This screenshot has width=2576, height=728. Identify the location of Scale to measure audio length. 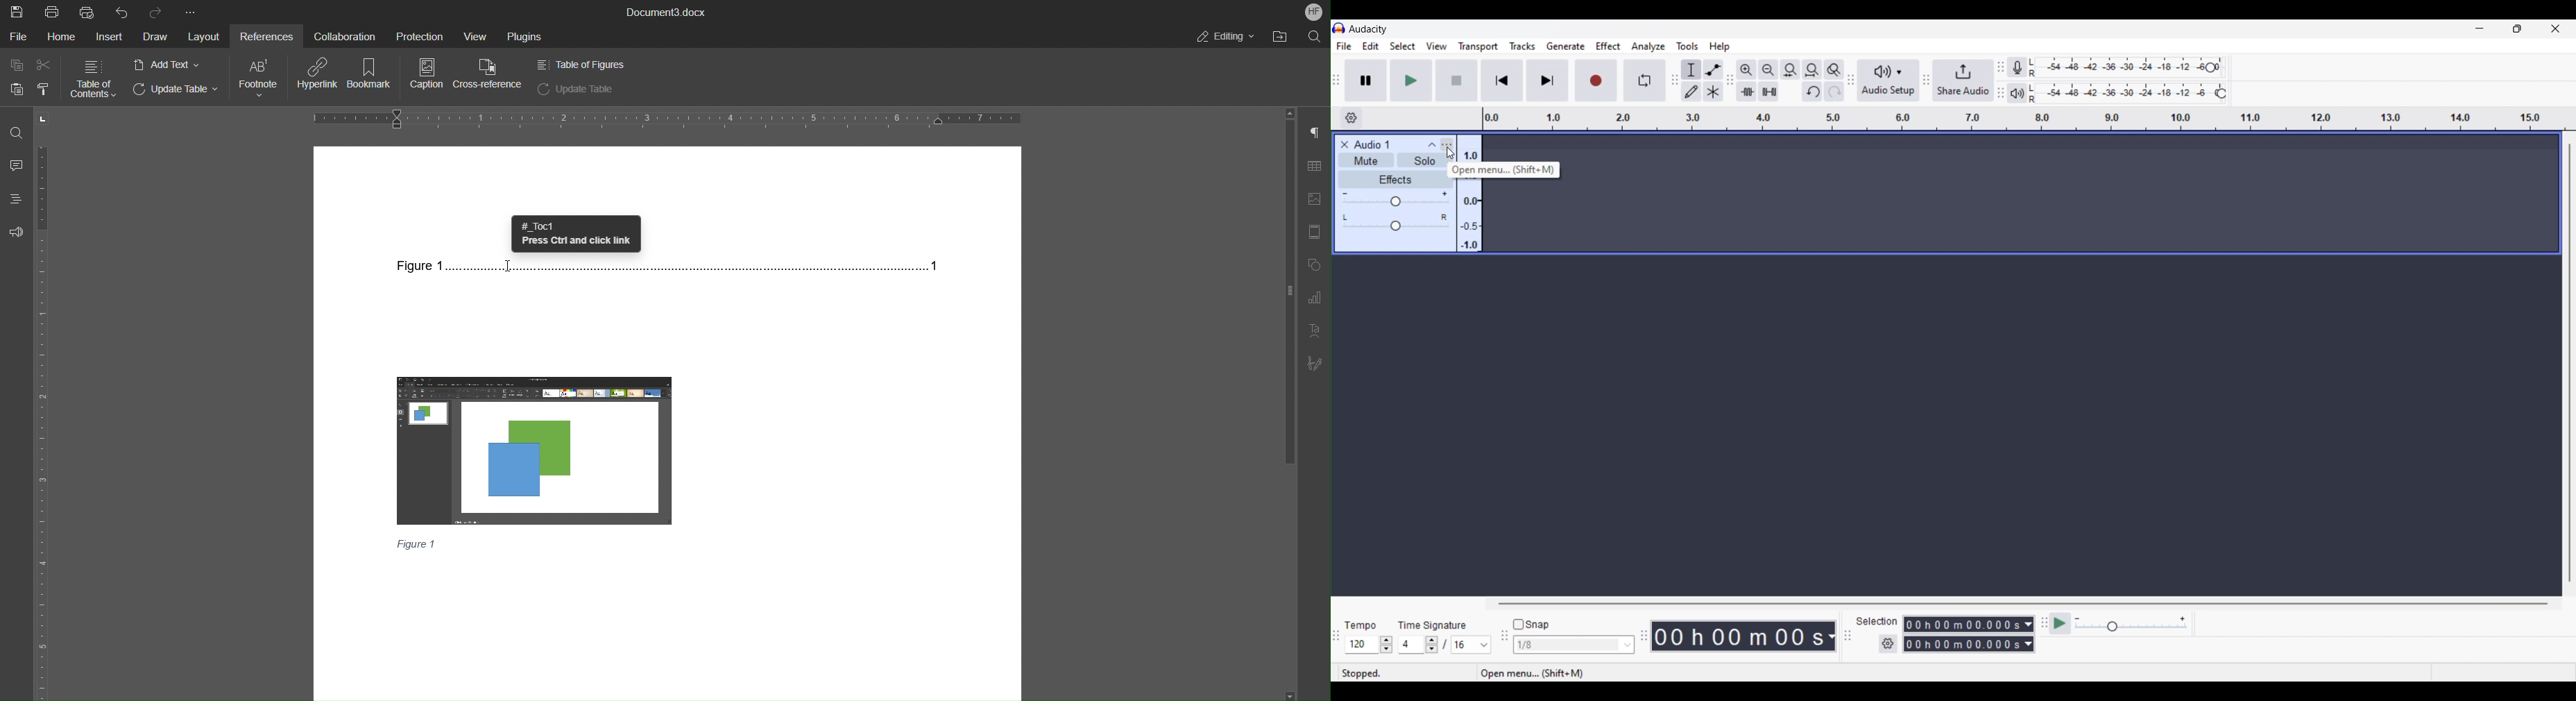
(2029, 119).